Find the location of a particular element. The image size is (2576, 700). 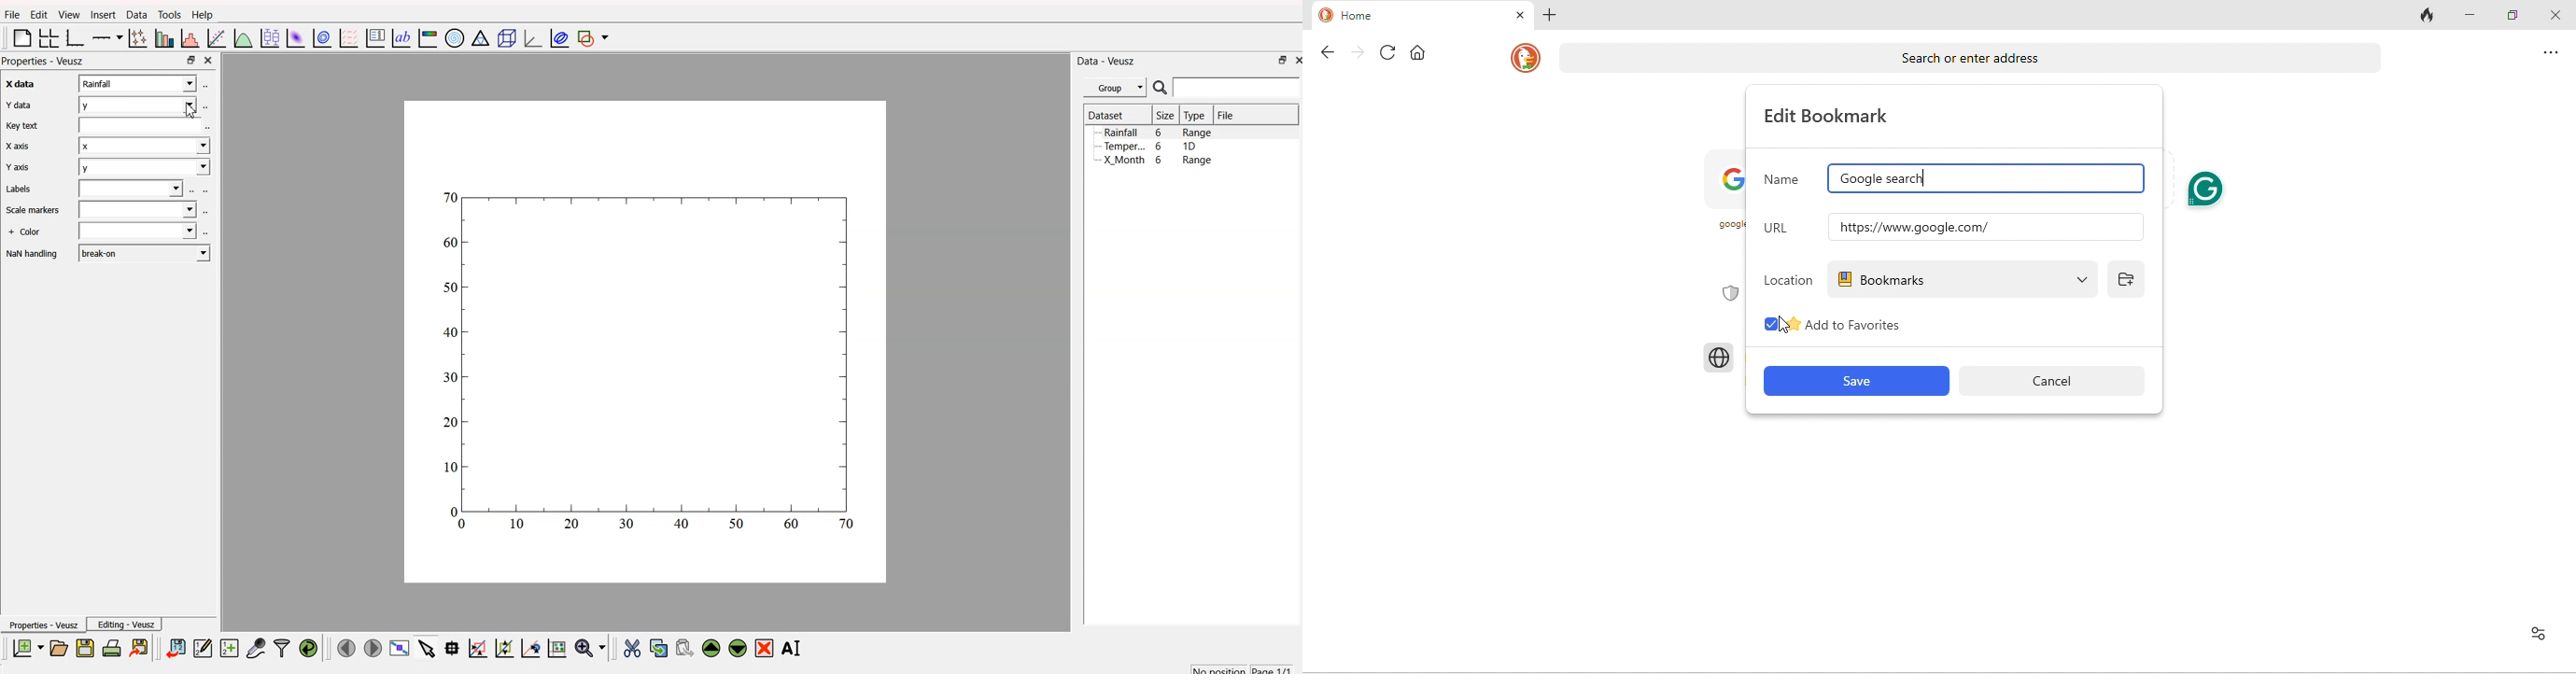

option is located at coordinates (2550, 56).